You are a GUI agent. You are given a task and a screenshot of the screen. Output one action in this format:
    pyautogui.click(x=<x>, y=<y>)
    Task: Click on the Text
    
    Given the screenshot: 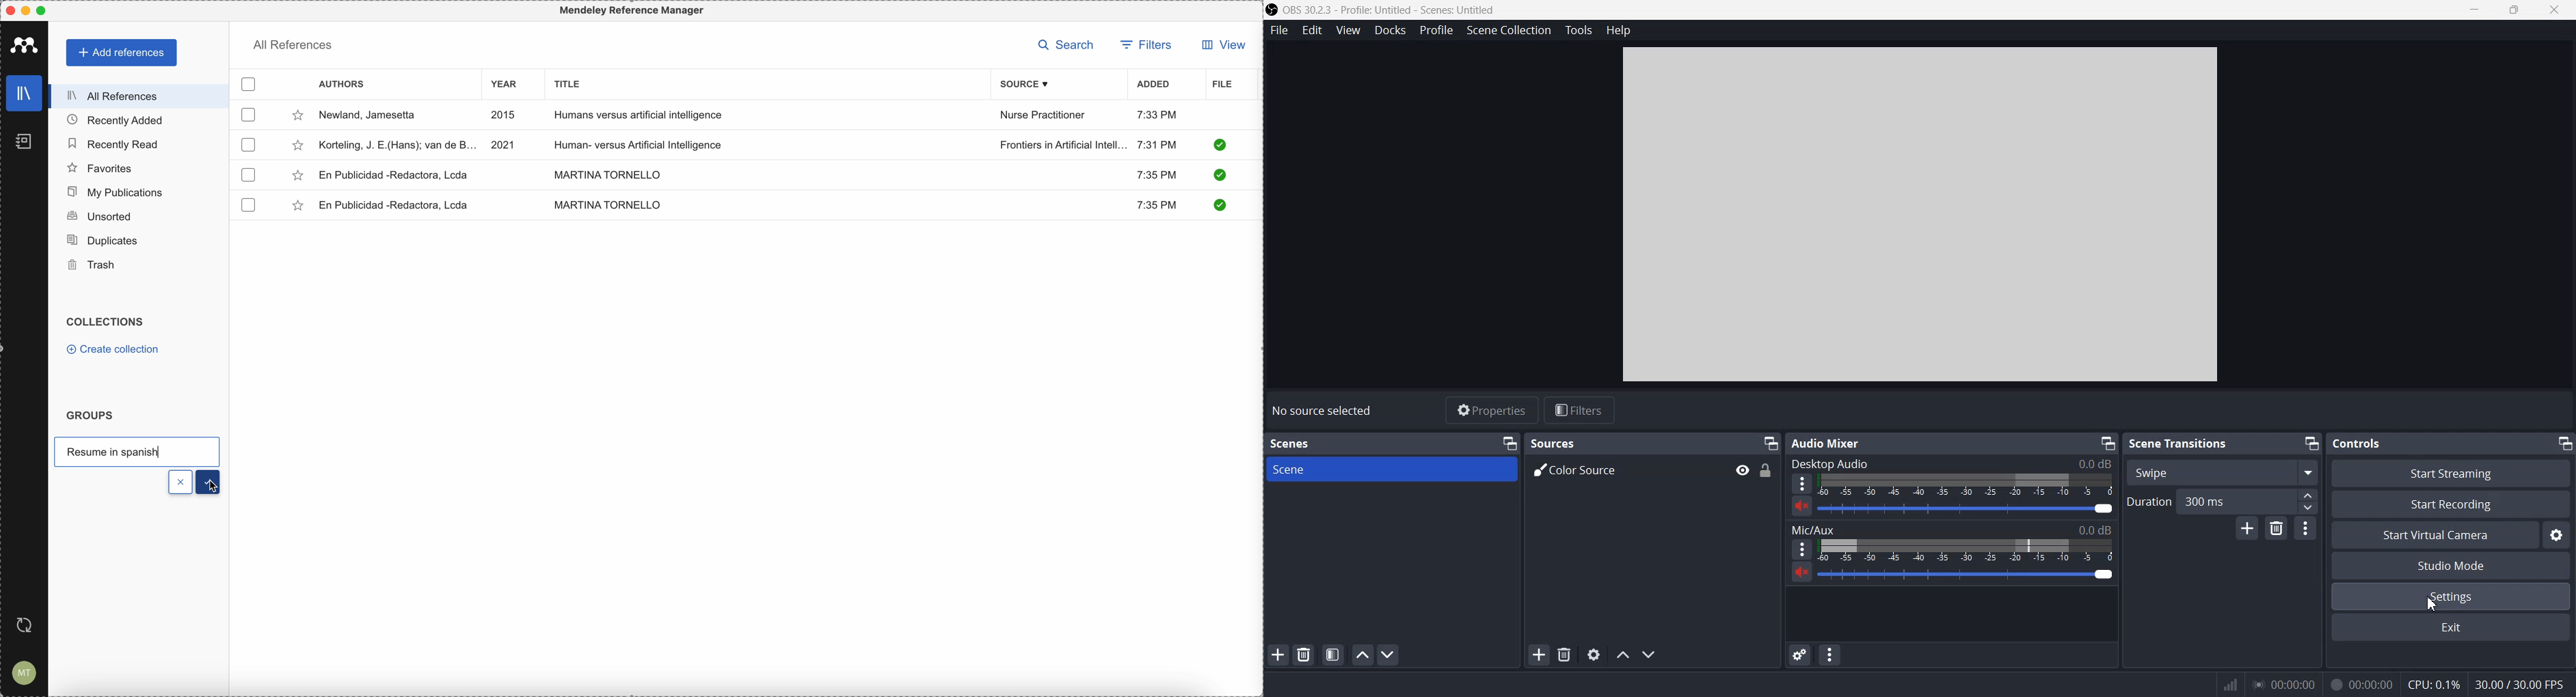 What is the action you would take?
    pyautogui.click(x=1557, y=443)
    